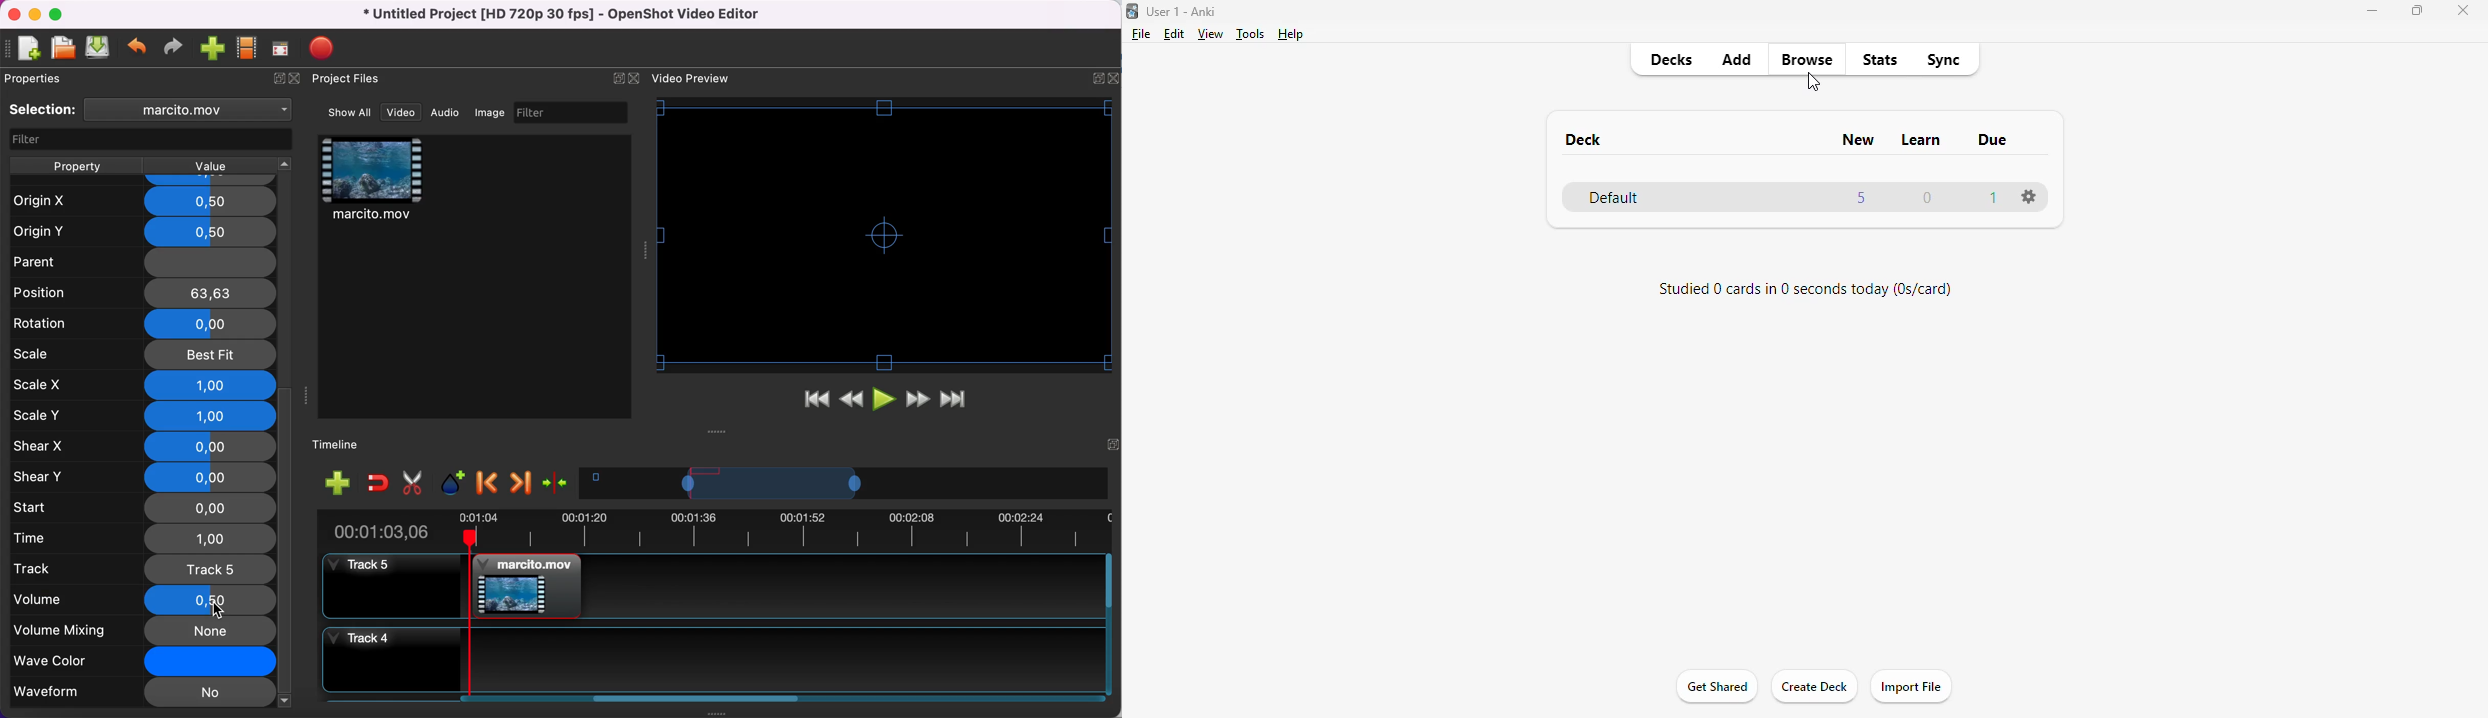  I want to click on shear y 0, so click(144, 477).